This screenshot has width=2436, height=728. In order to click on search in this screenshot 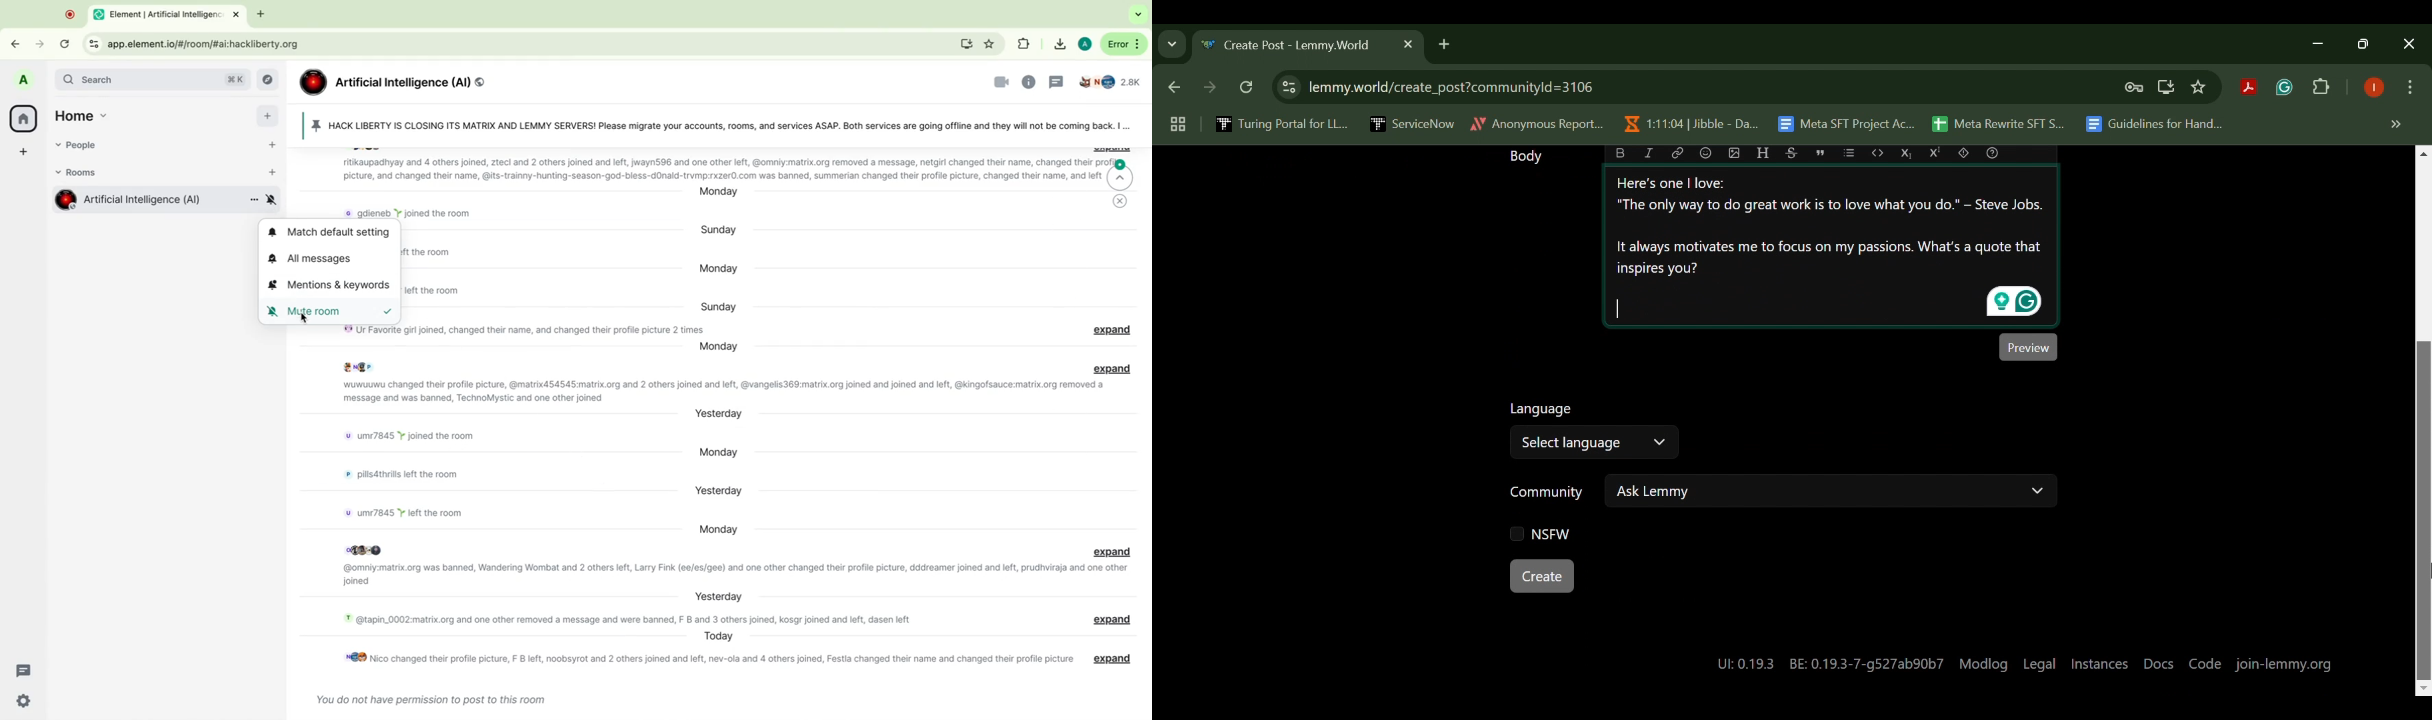, I will do `click(154, 81)`.